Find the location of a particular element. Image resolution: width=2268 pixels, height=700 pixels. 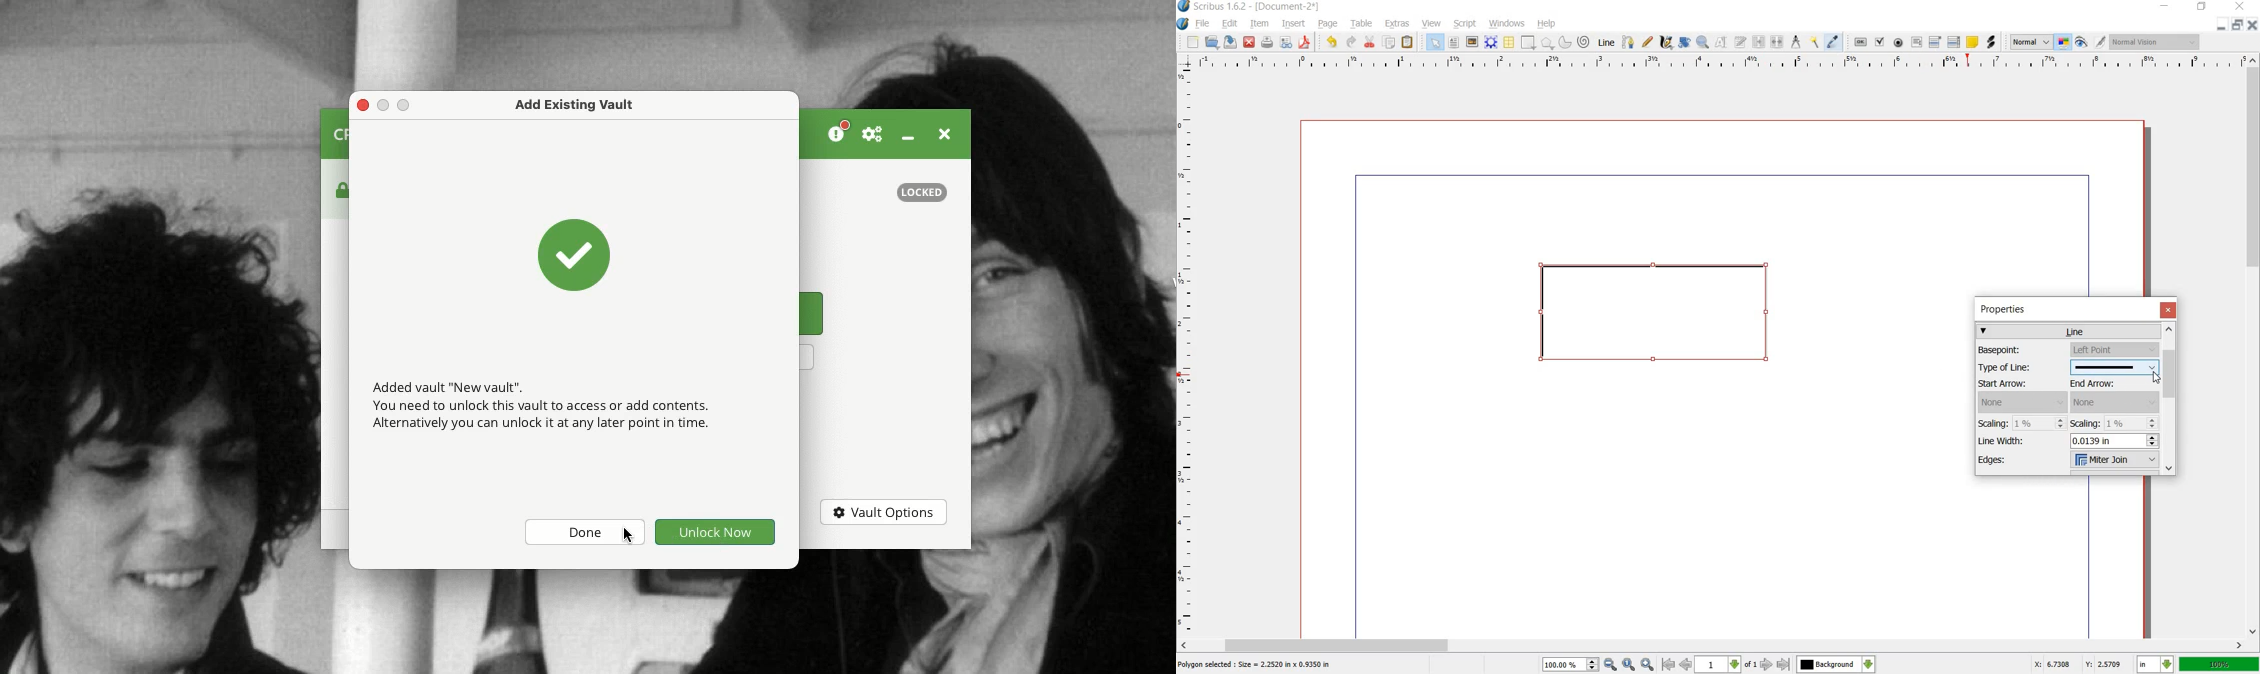

BEZIER CURVE is located at coordinates (1630, 43).